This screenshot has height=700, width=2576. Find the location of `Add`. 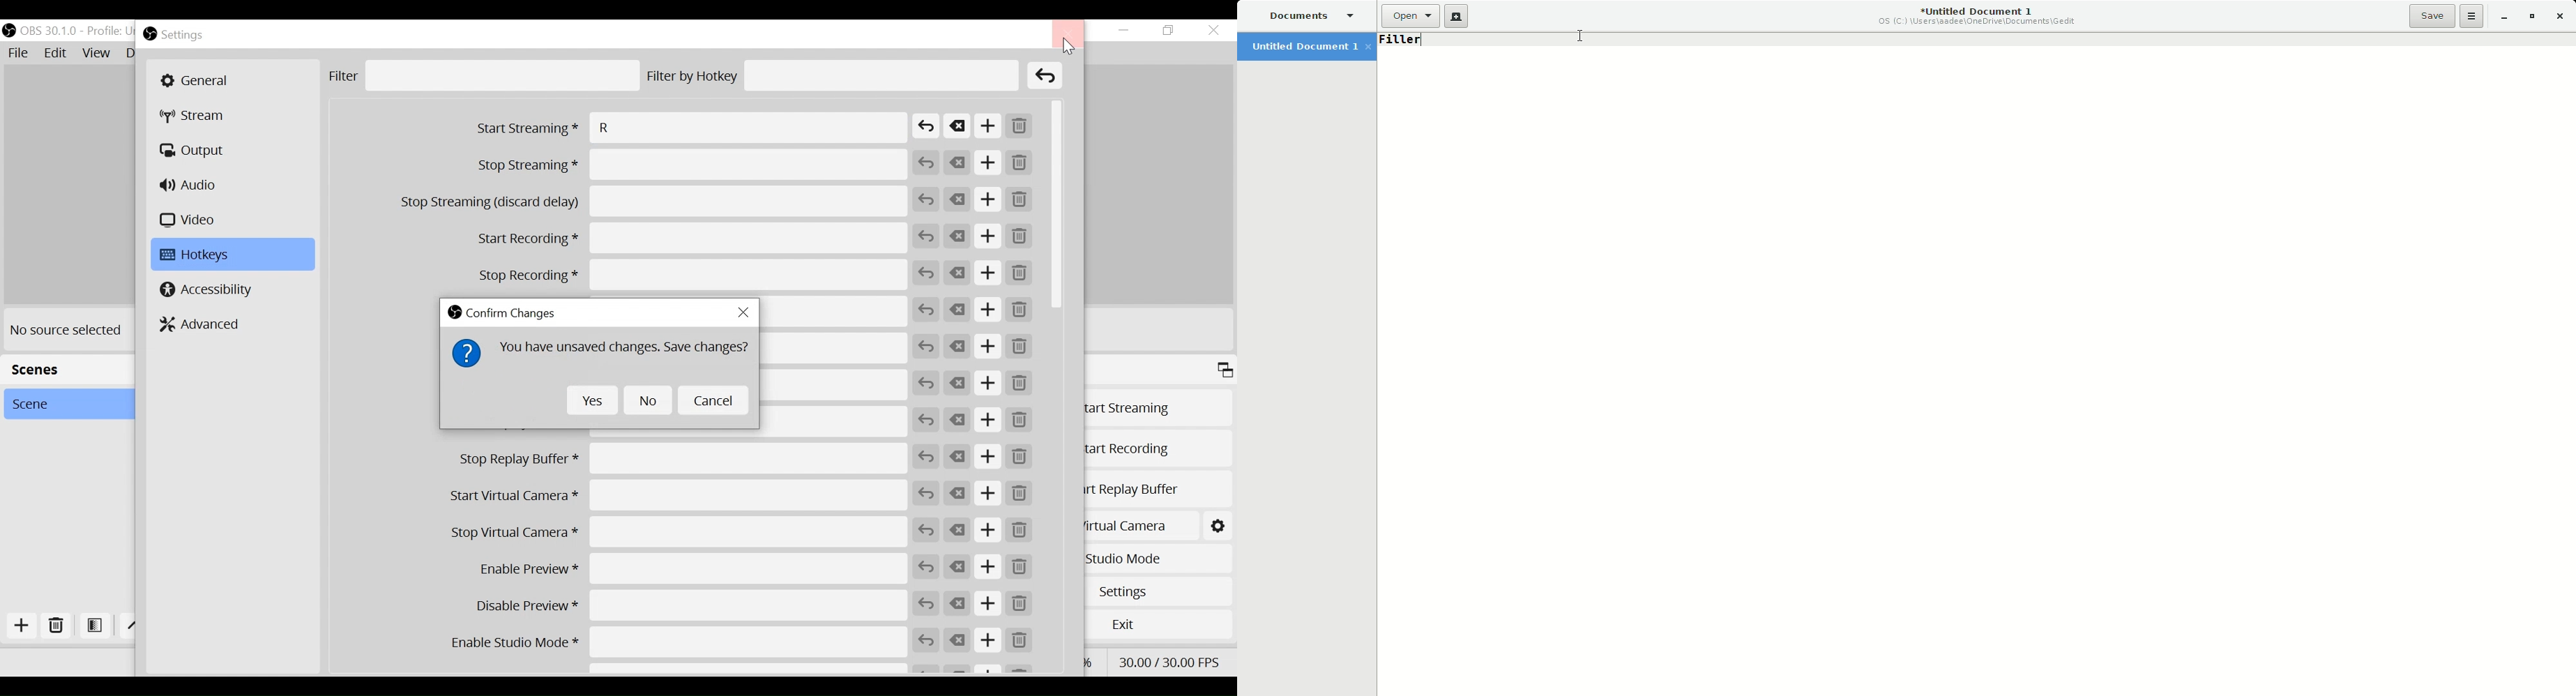

Add is located at coordinates (989, 421).